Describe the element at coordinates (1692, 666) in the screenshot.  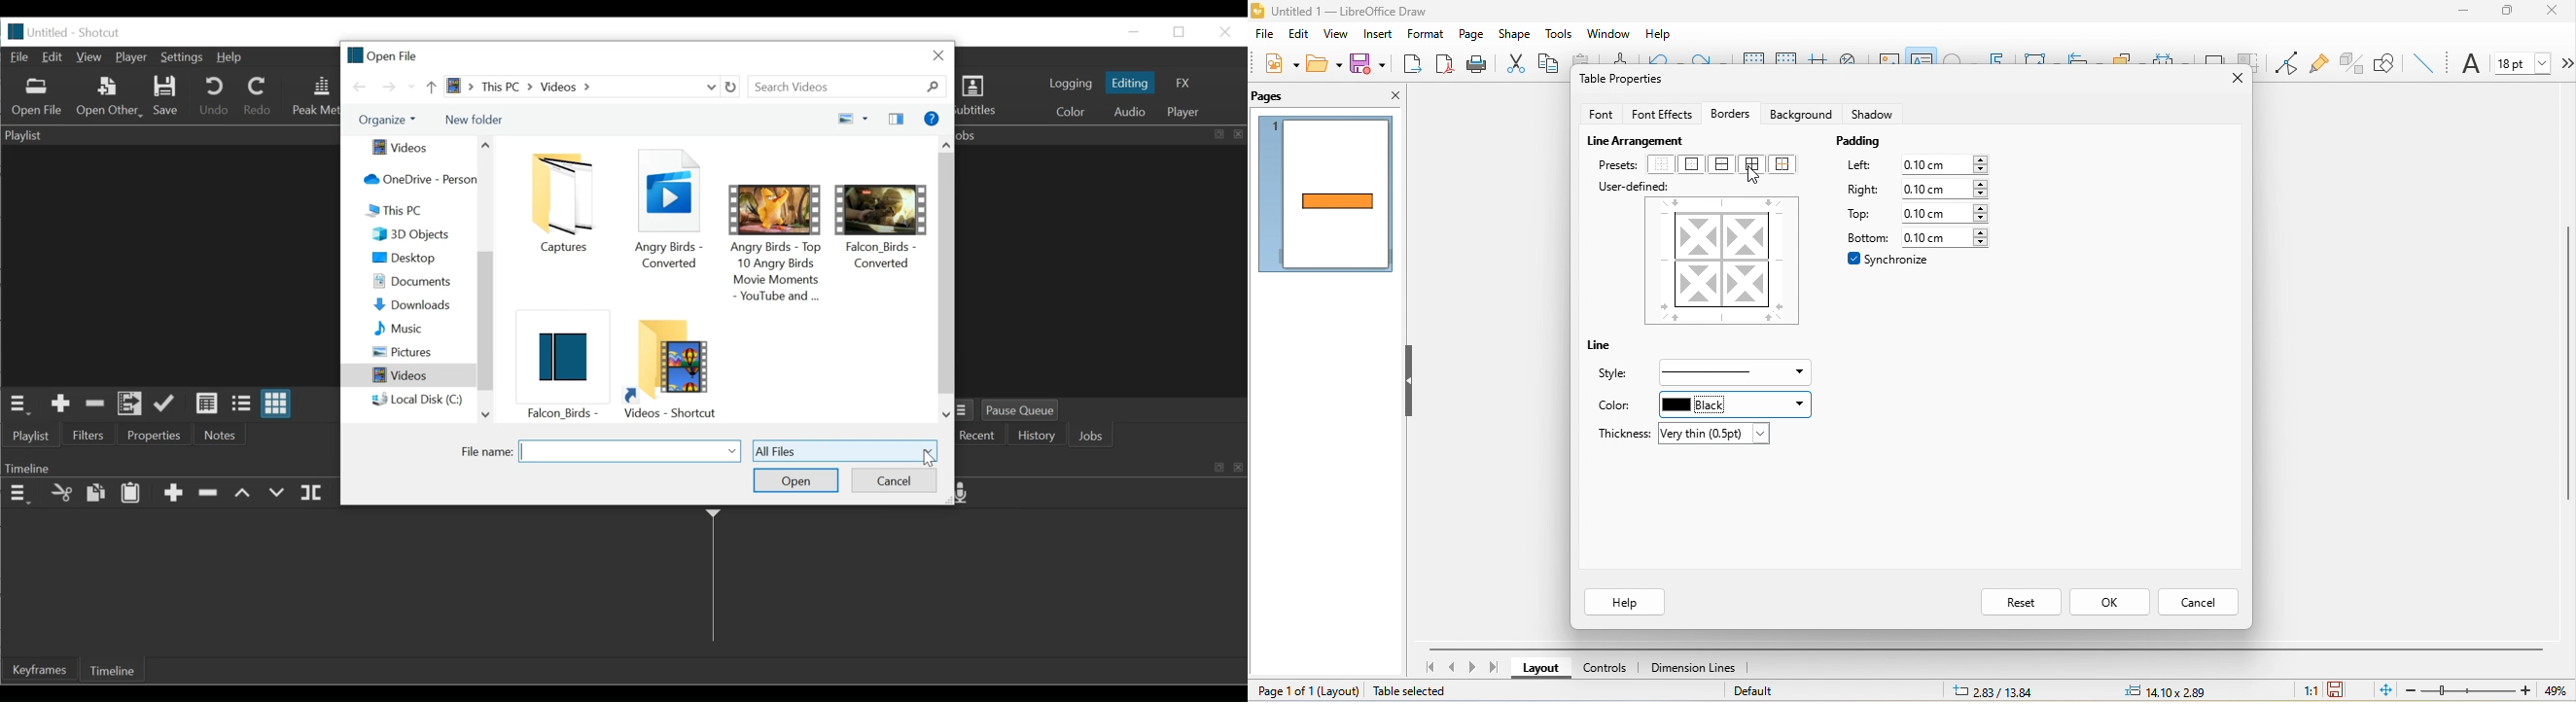
I see `dimension line` at that location.